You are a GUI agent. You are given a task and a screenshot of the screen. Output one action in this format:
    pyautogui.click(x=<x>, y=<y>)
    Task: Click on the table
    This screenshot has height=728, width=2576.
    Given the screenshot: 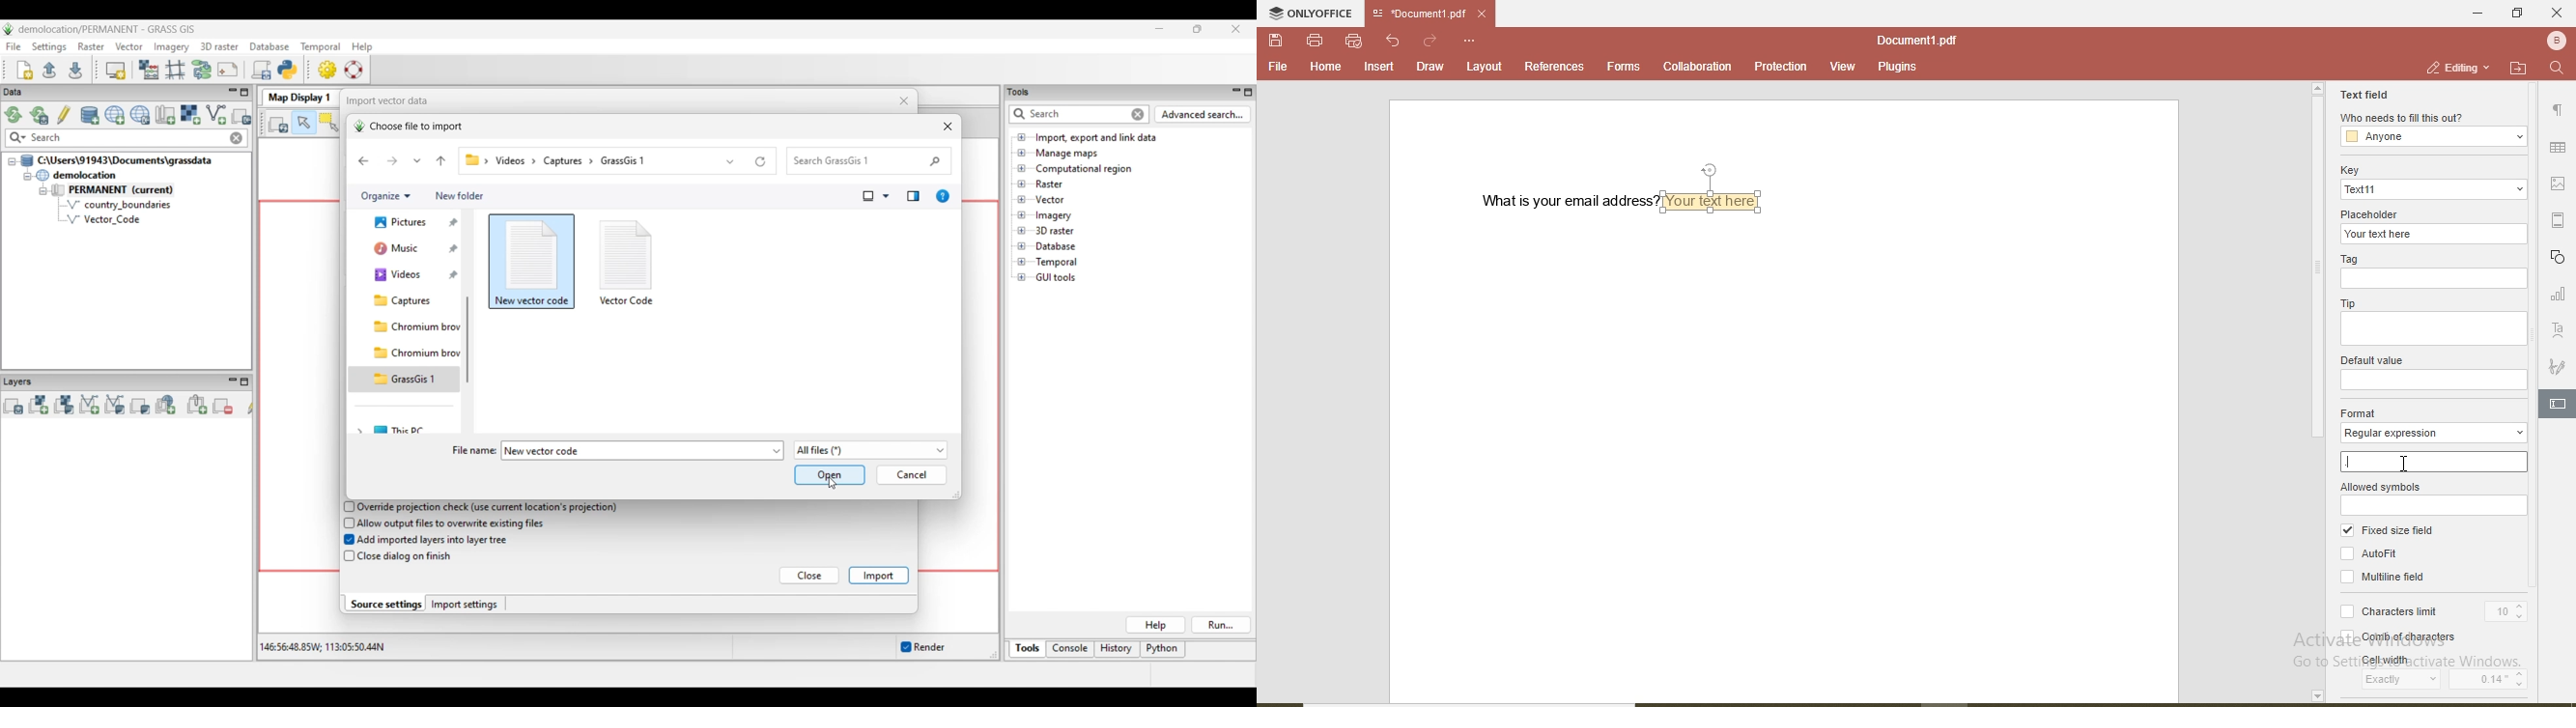 What is the action you would take?
    pyautogui.click(x=2559, y=149)
    